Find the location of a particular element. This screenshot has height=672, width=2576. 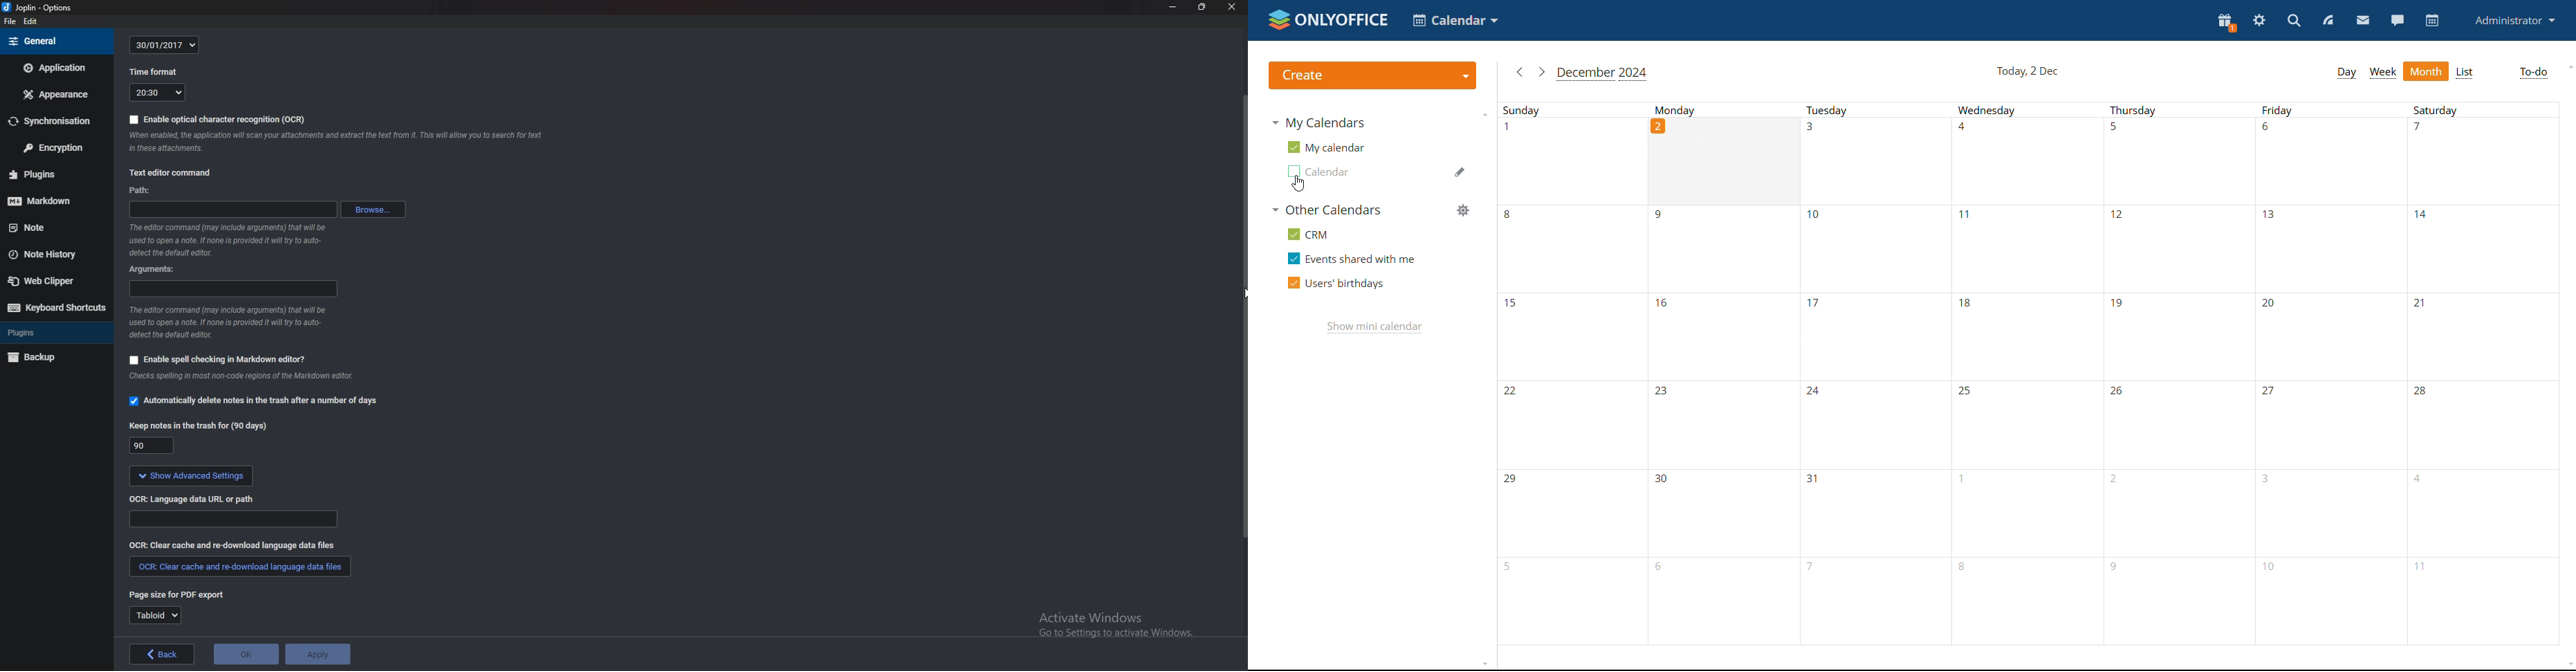

path is located at coordinates (239, 521).